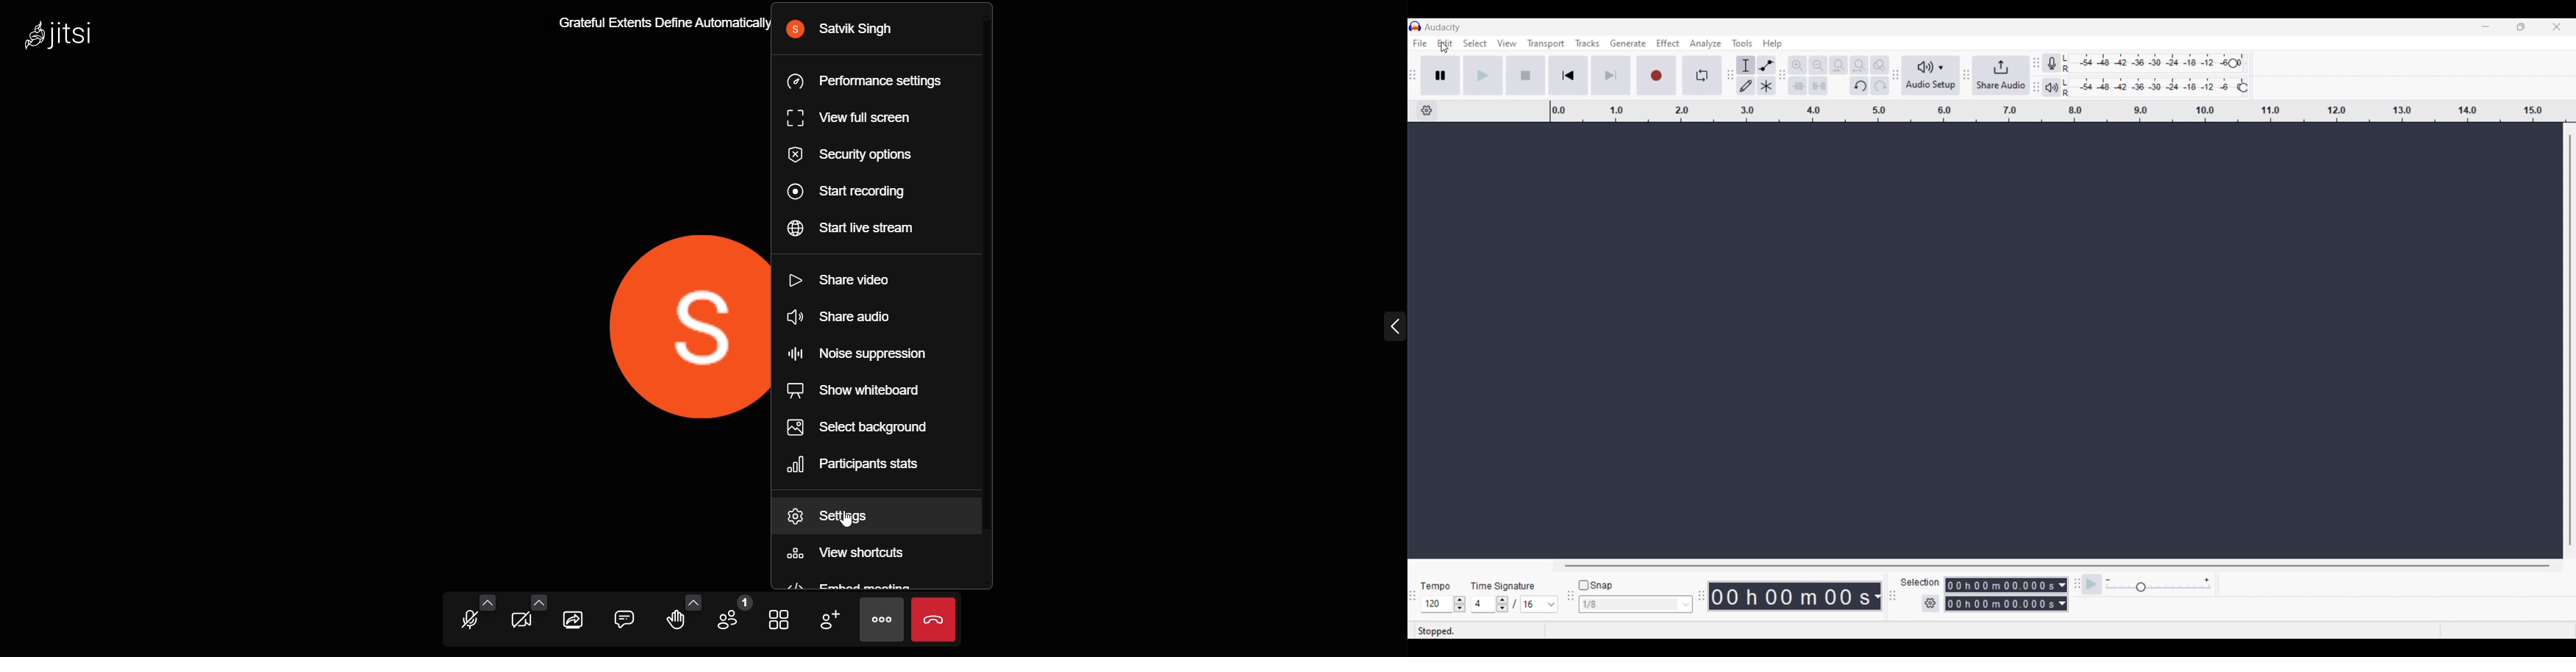 The width and height of the screenshot is (2576, 672). I want to click on Selected time signature, so click(1533, 605).